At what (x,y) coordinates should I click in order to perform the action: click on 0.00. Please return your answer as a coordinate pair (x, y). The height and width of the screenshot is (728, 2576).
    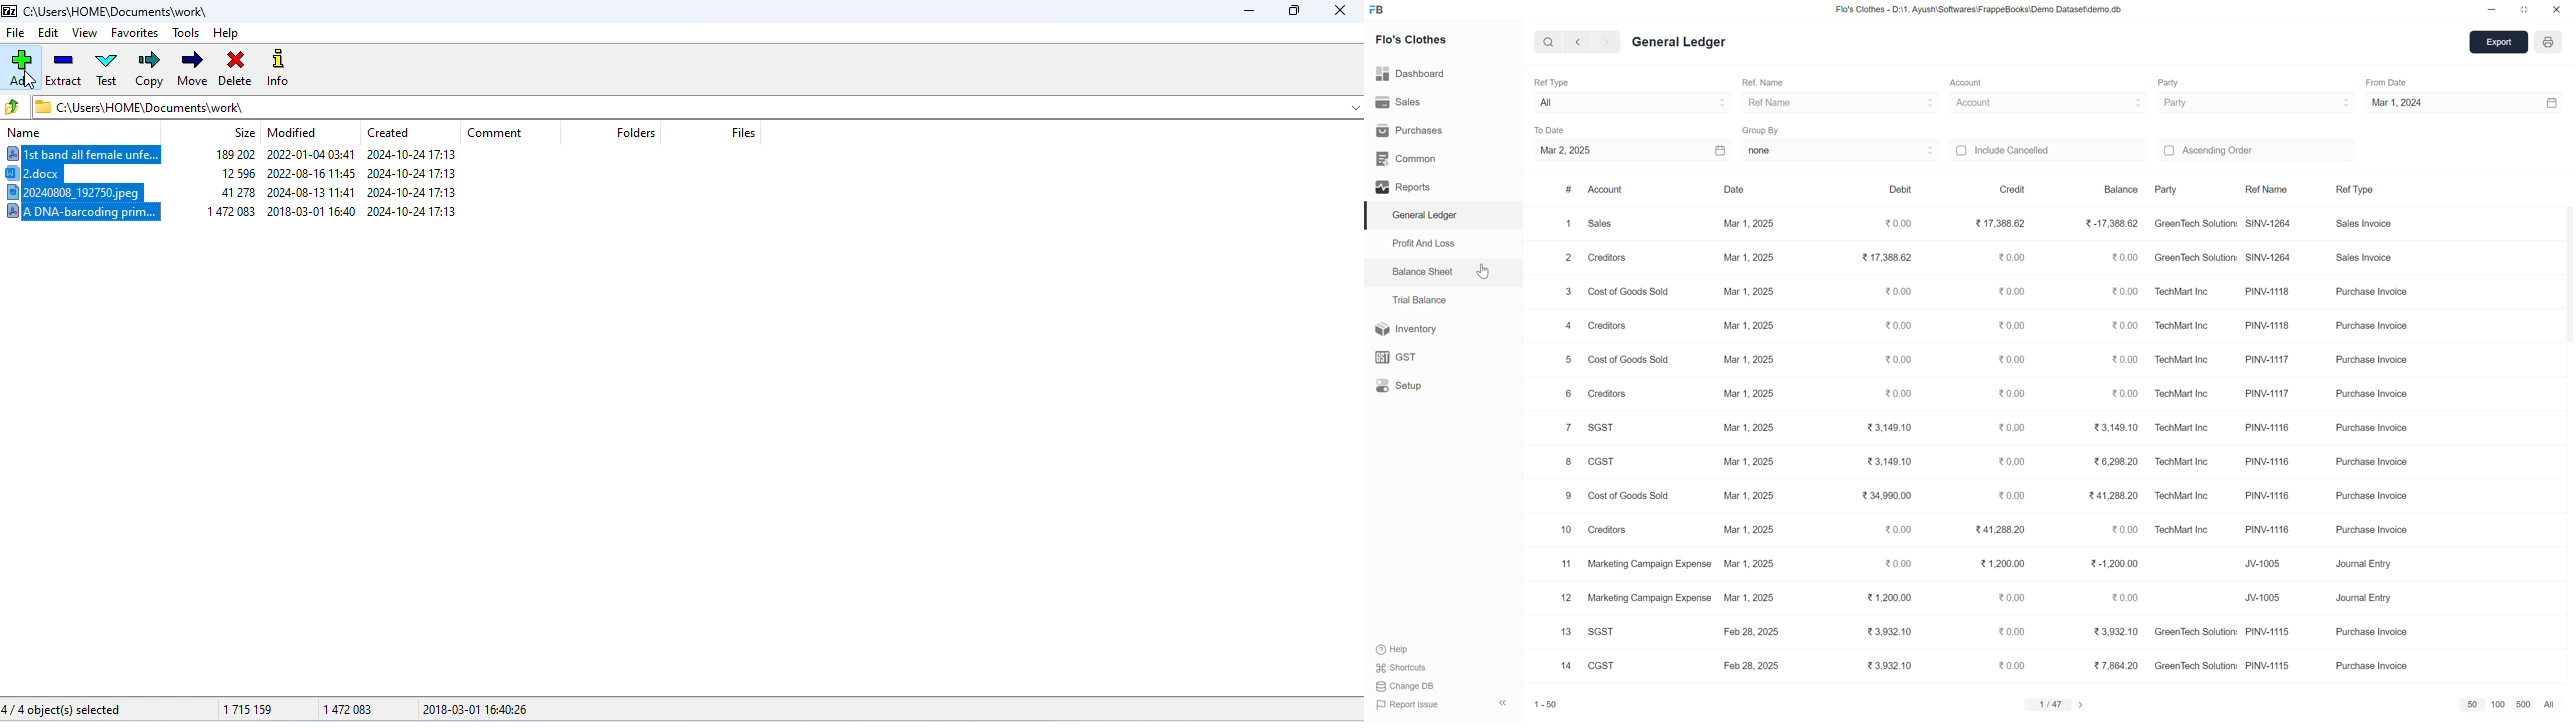
    Looking at the image, I should click on (2008, 360).